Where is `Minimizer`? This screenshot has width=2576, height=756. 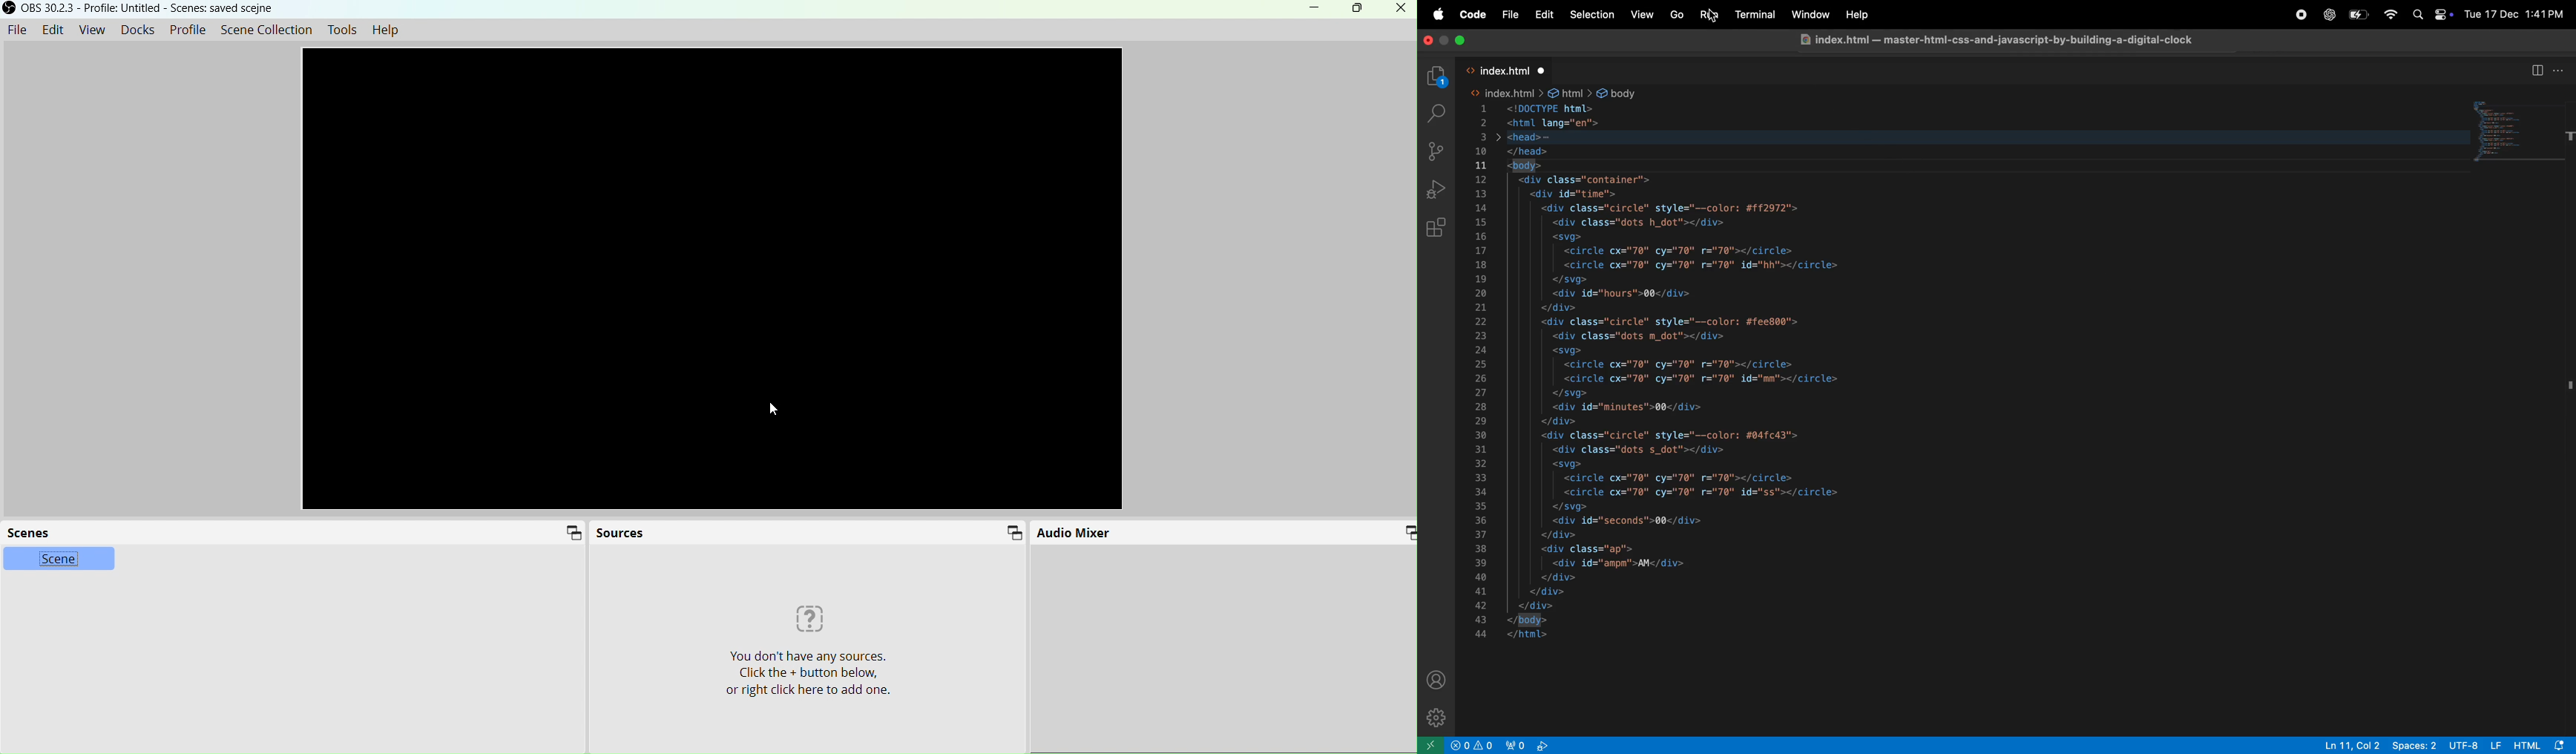
Minimizer is located at coordinates (1396, 531).